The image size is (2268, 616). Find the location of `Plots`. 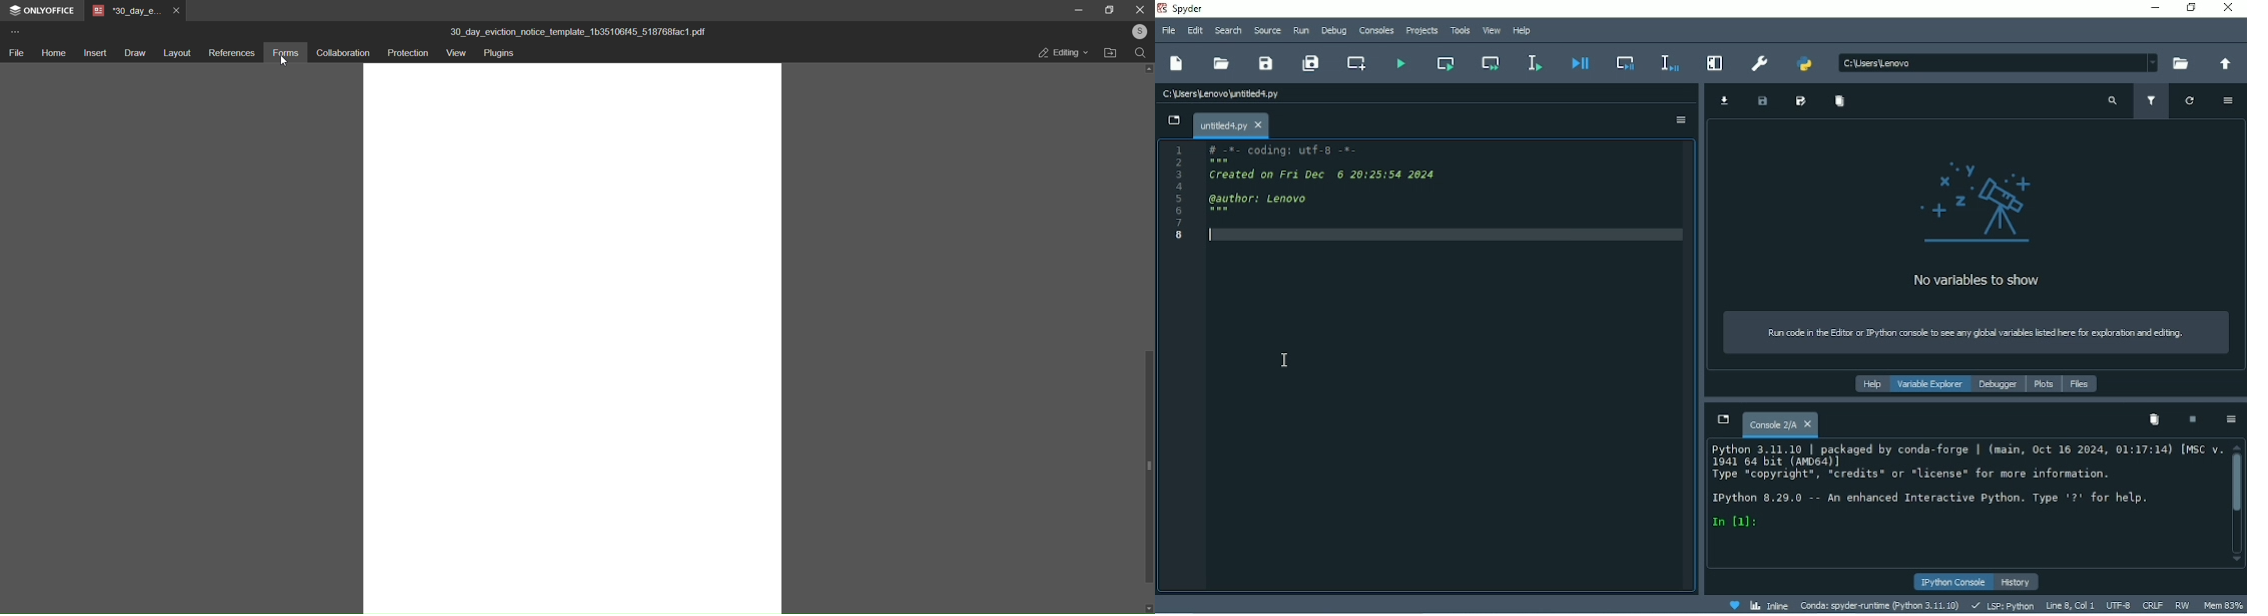

Plots is located at coordinates (2039, 383).